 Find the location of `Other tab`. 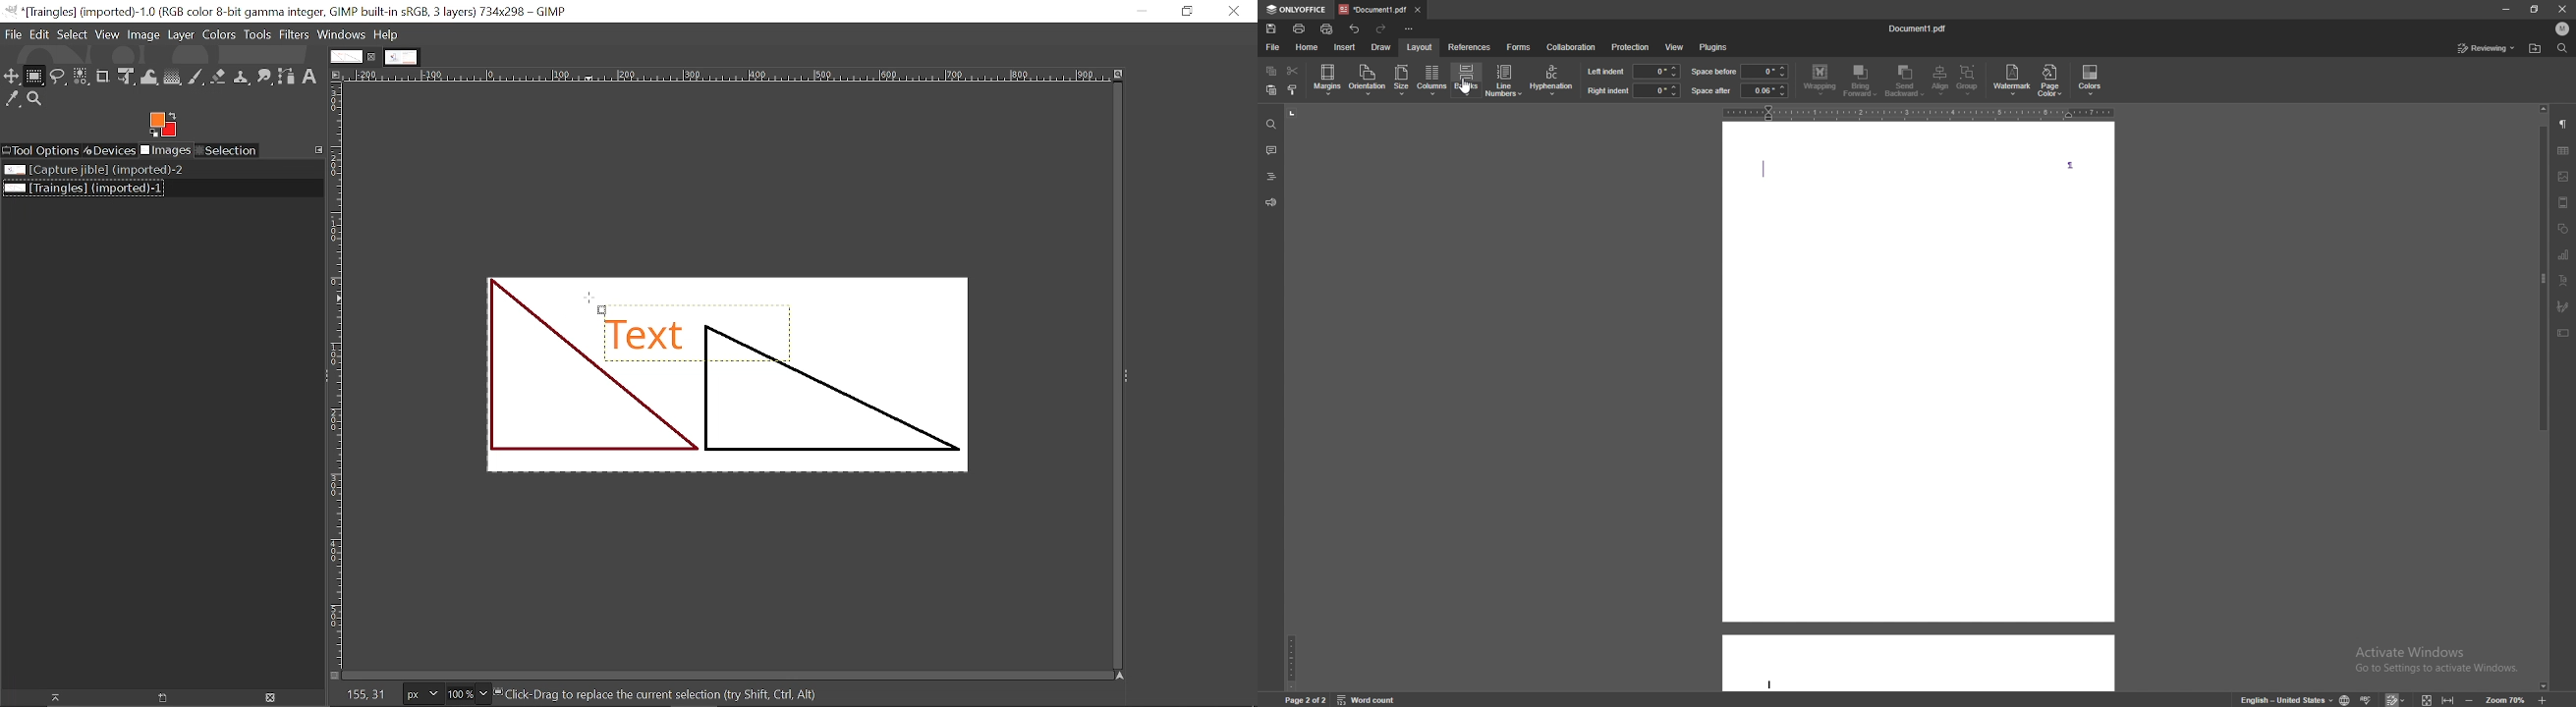

Other tab is located at coordinates (401, 57).